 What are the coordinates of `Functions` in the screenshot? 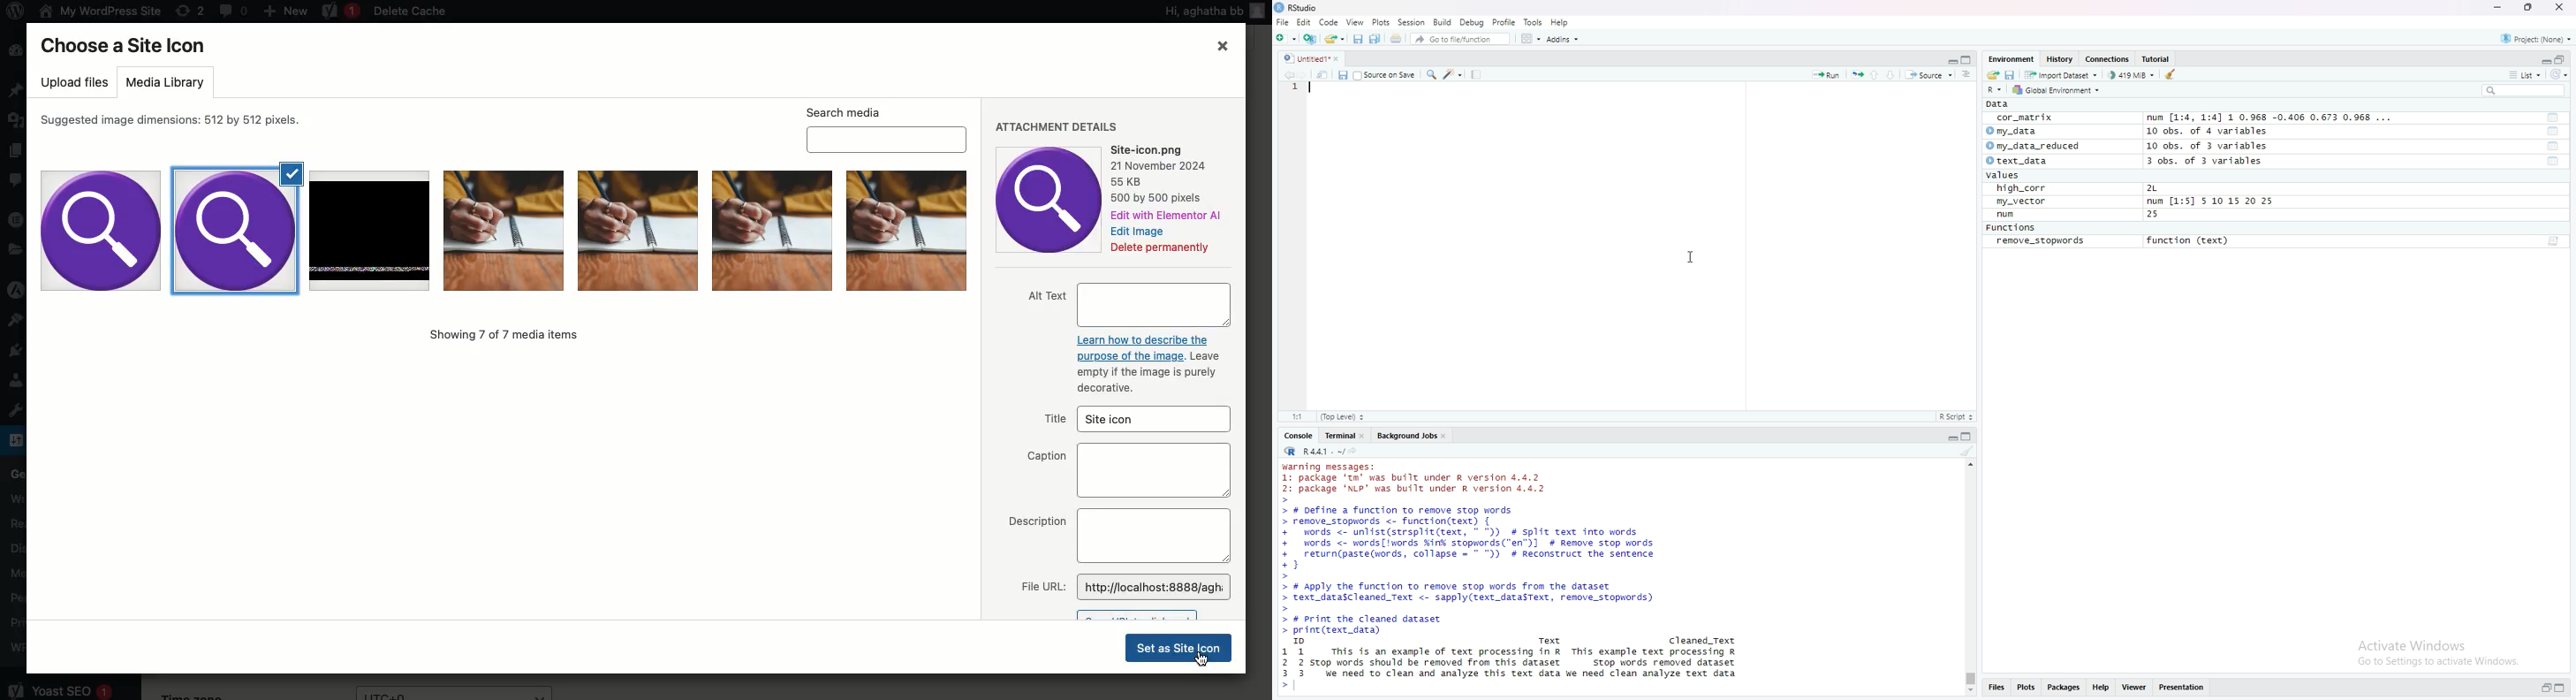 It's located at (2010, 227).